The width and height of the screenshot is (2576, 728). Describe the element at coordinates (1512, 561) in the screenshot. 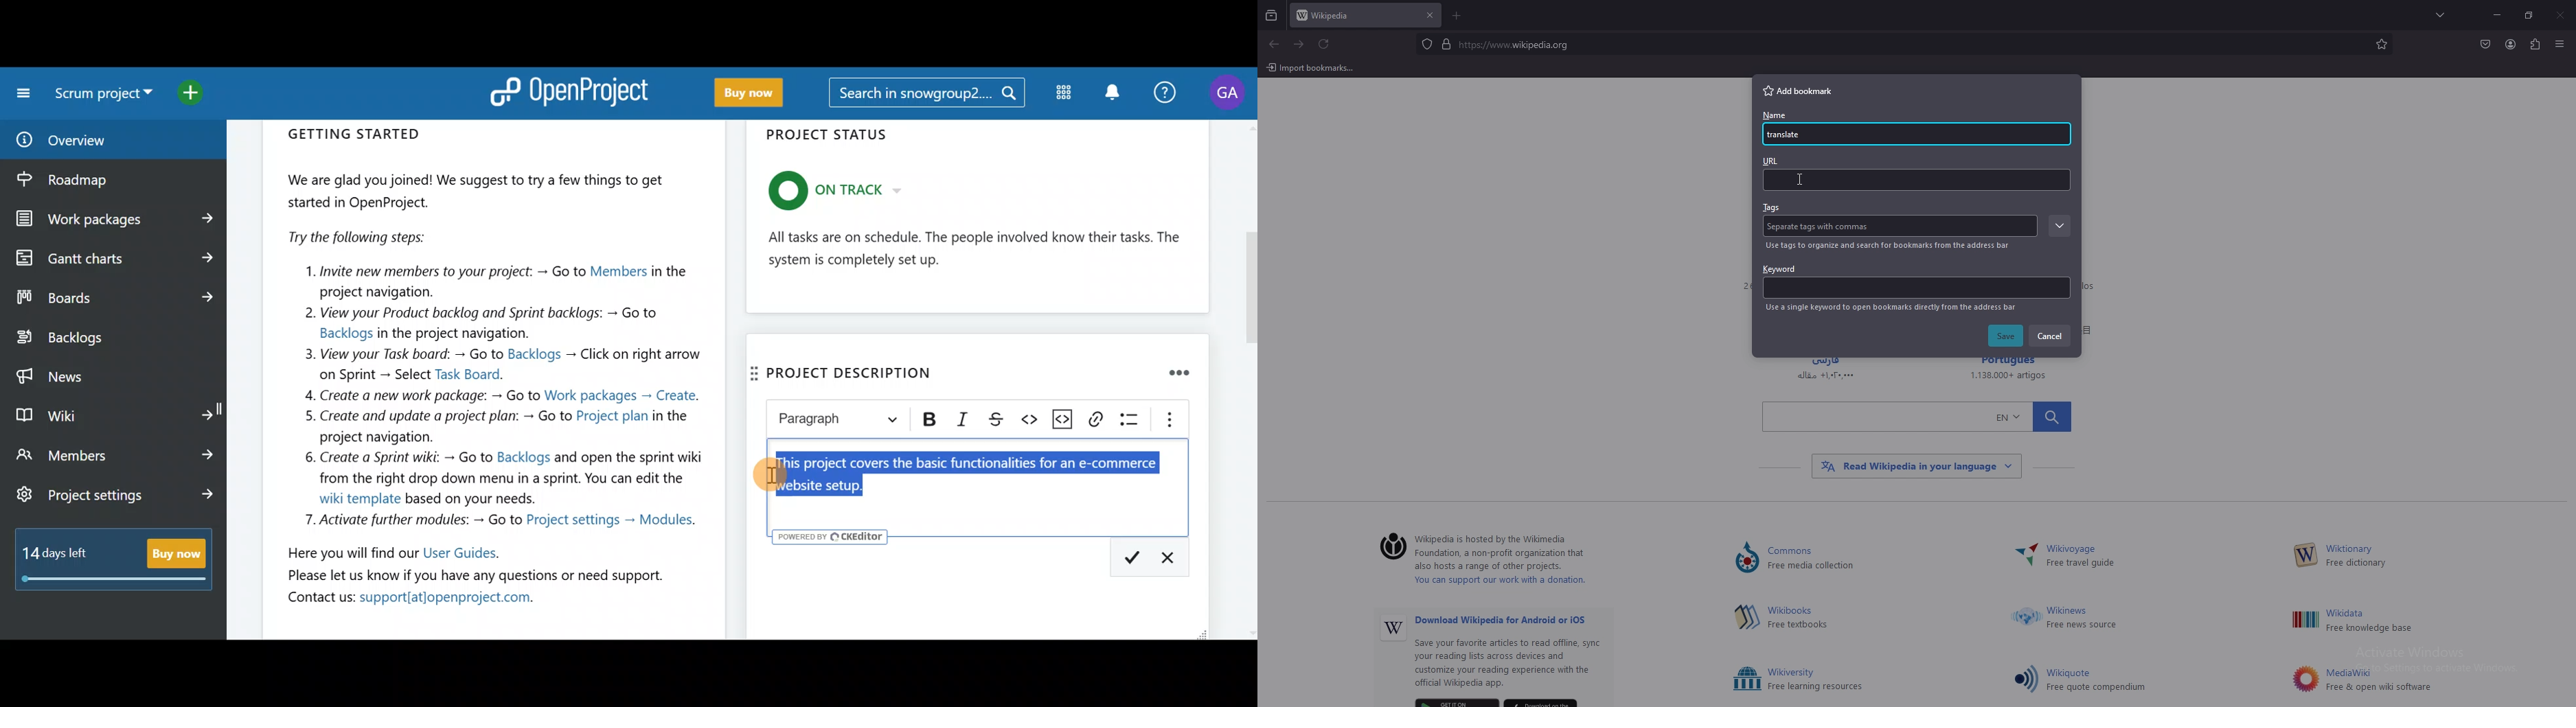

I see `‘Wikipedia is hosted by the Wikimedia

) Foundation, a non-profit organization that
also hosts a range of other projects.
You can support our work with a donation.` at that location.